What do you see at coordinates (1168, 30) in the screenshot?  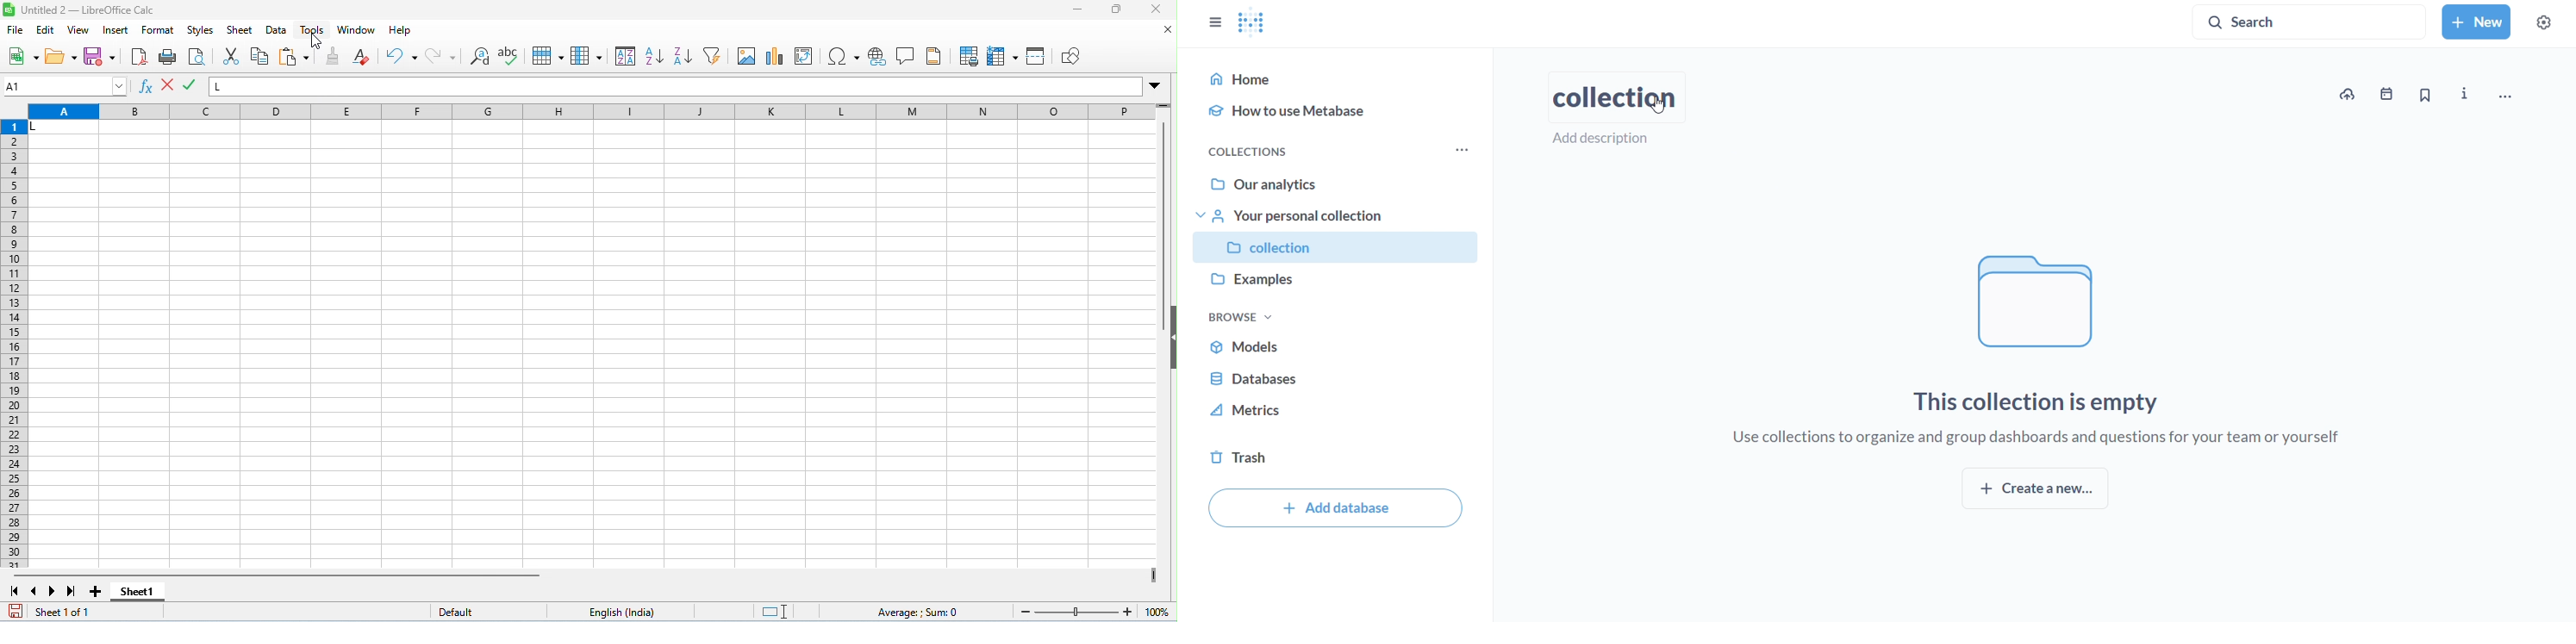 I see `close` at bounding box center [1168, 30].